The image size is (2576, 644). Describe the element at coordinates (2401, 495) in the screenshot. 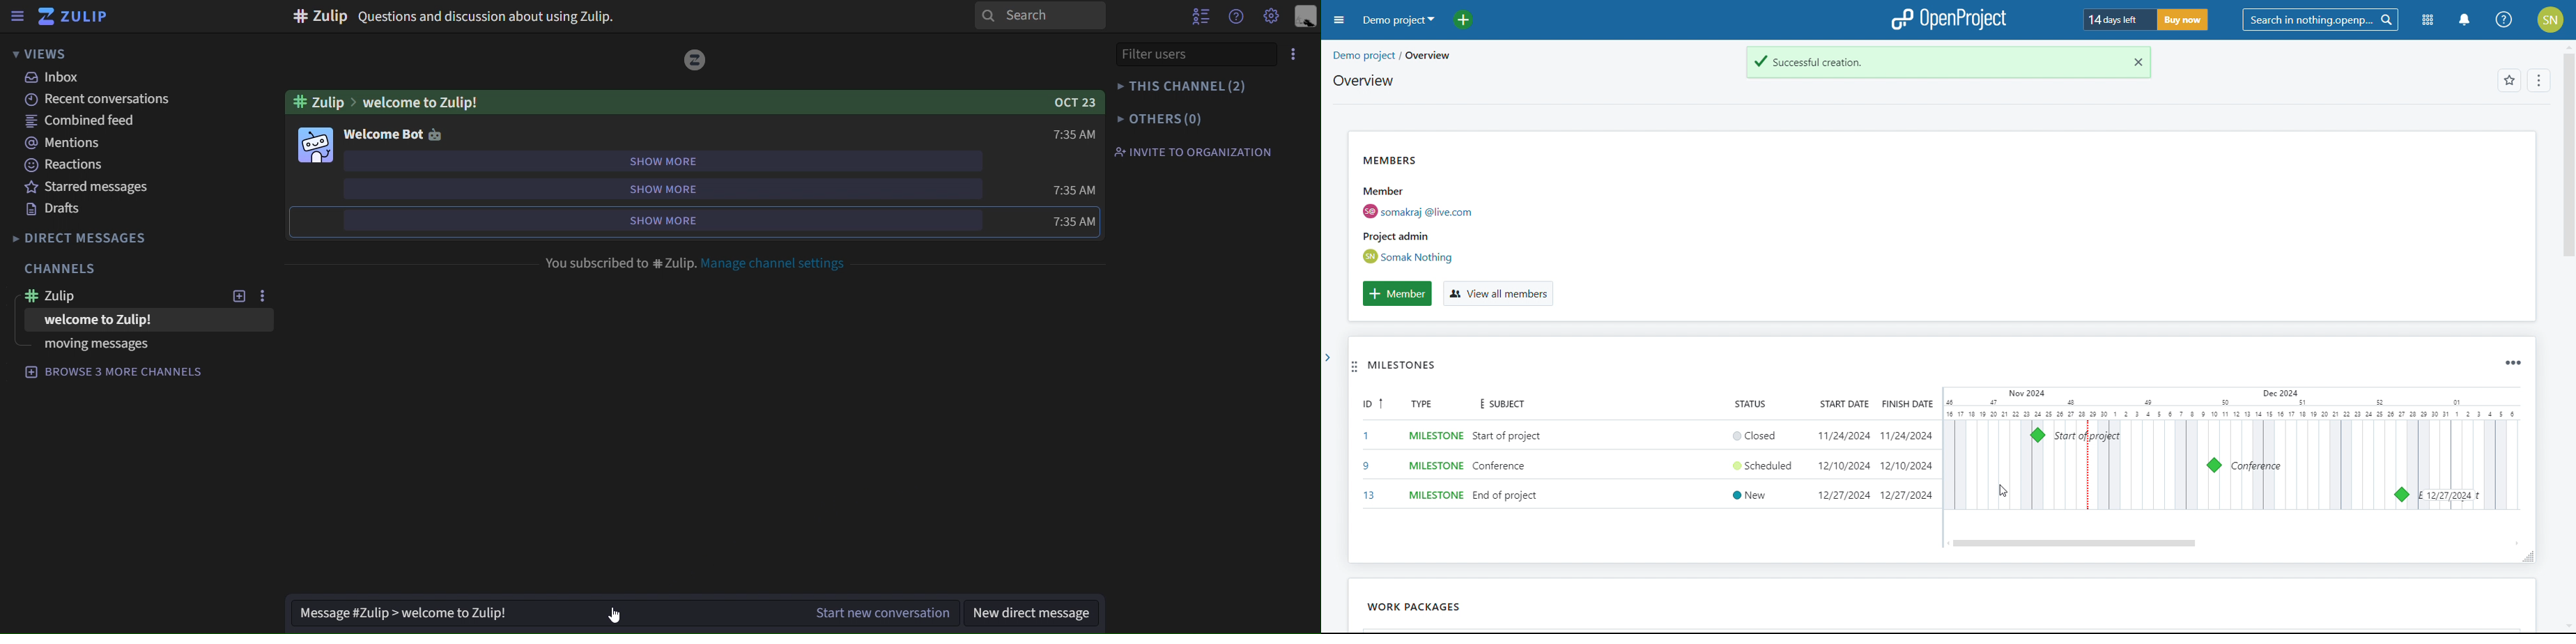

I see `milestone 13` at that location.